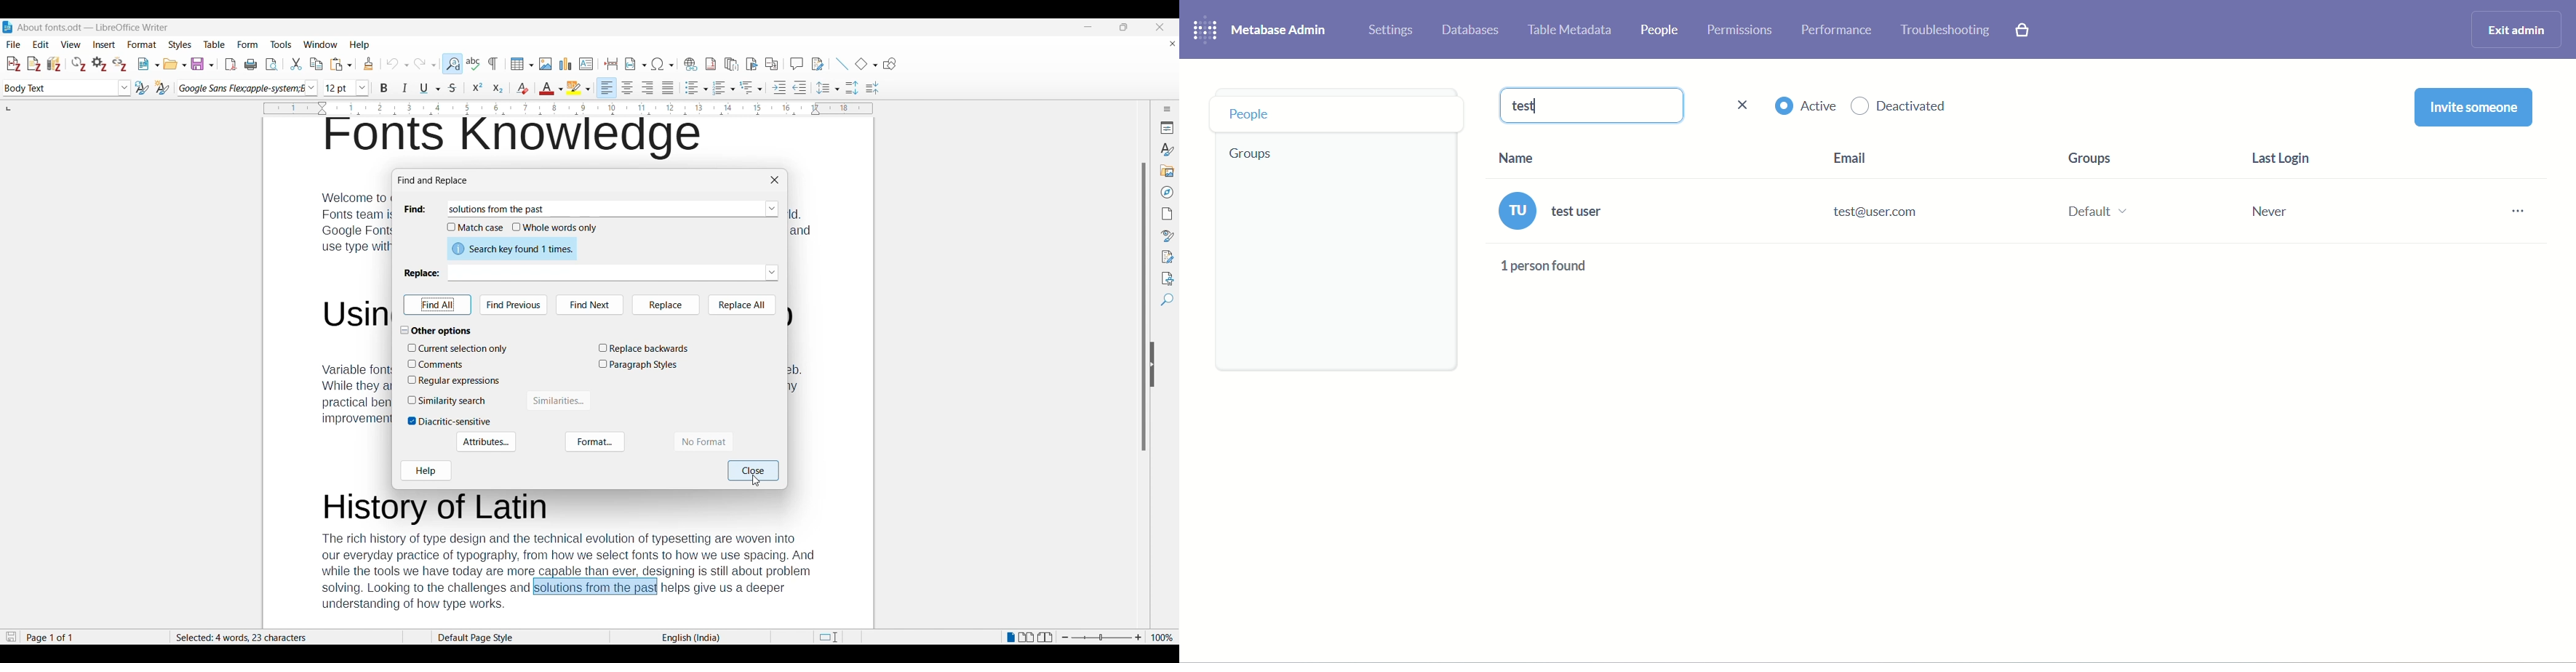  I want to click on Toggle for Replace backwards, so click(643, 349).